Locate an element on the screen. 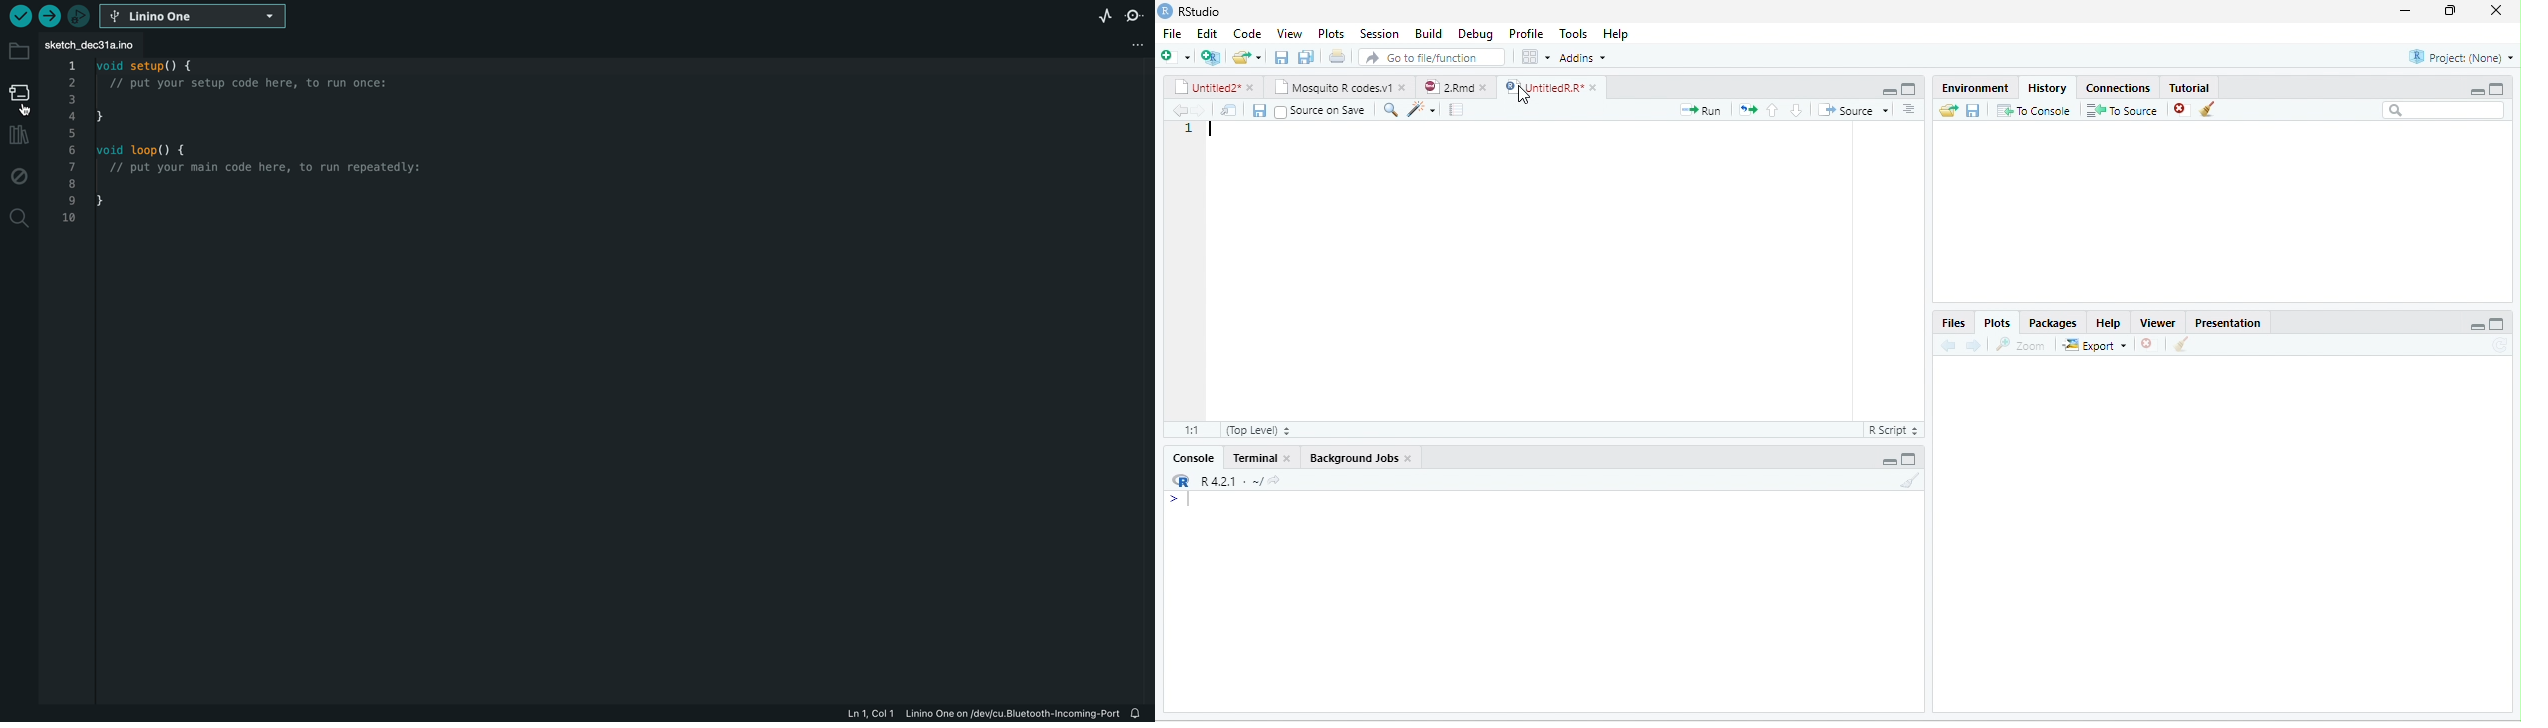  zoom is located at coordinates (2024, 345).